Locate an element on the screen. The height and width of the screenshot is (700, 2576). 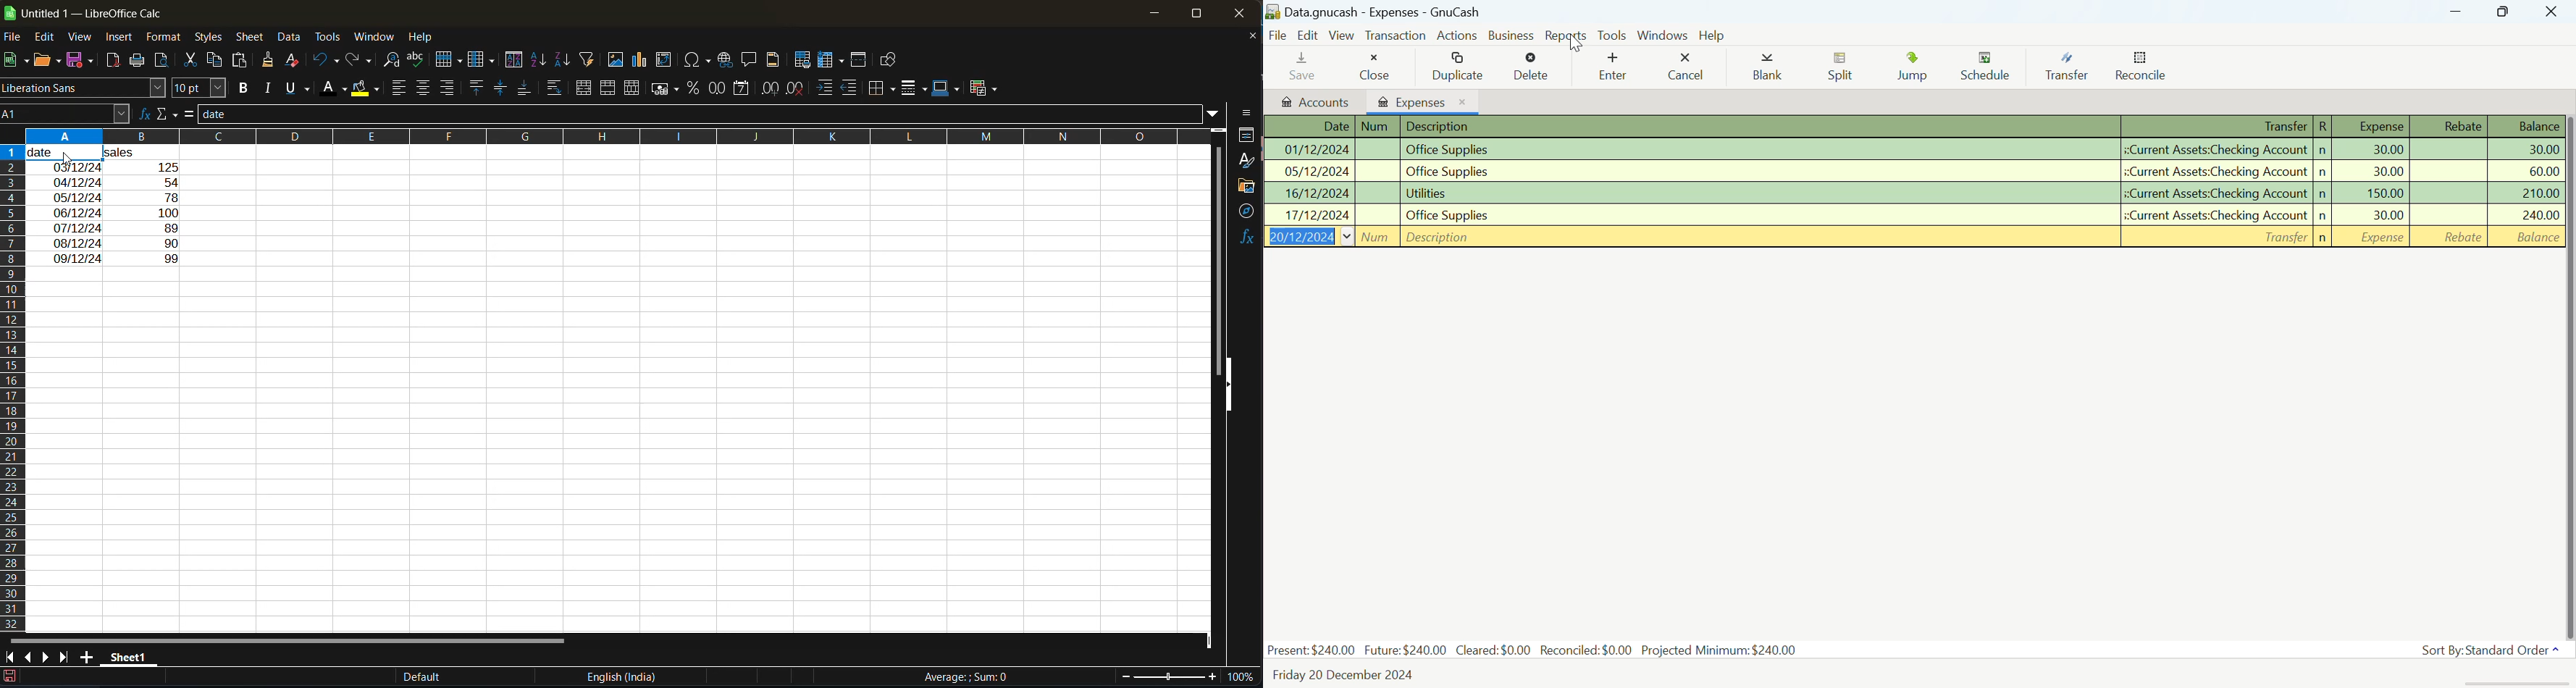
border color is located at coordinates (945, 89).